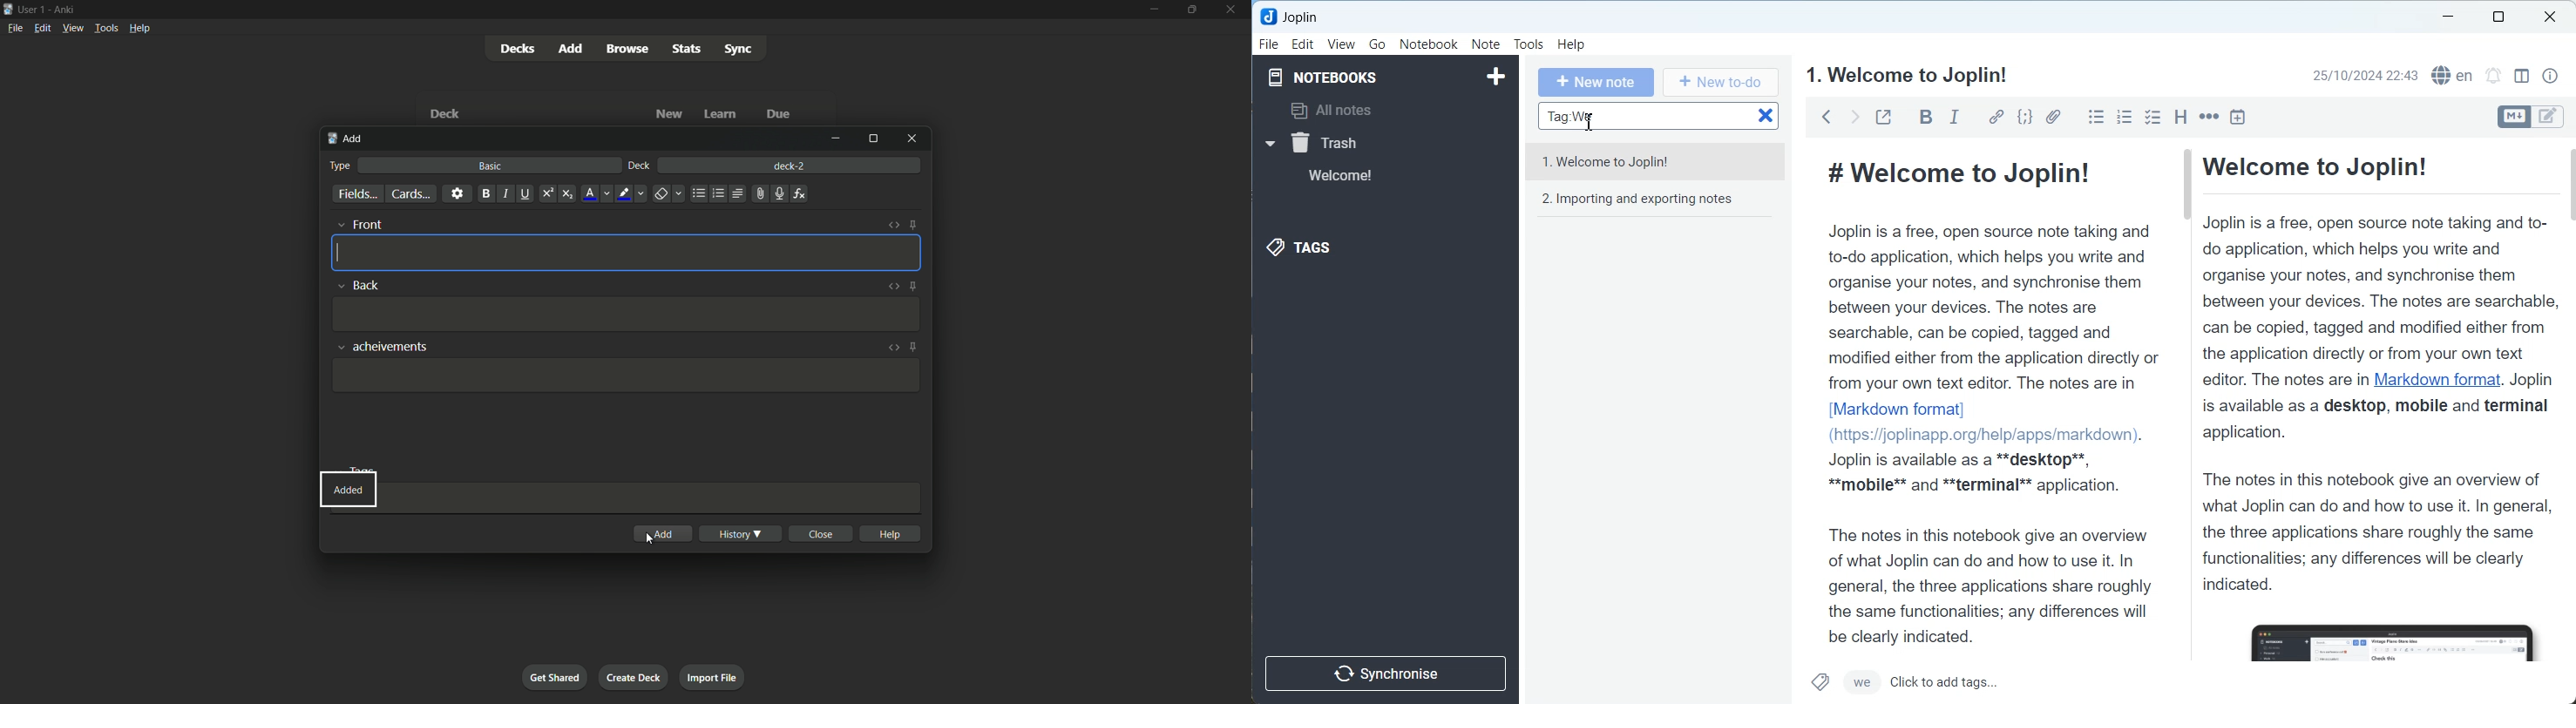  I want to click on Deck, so click(444, 113).